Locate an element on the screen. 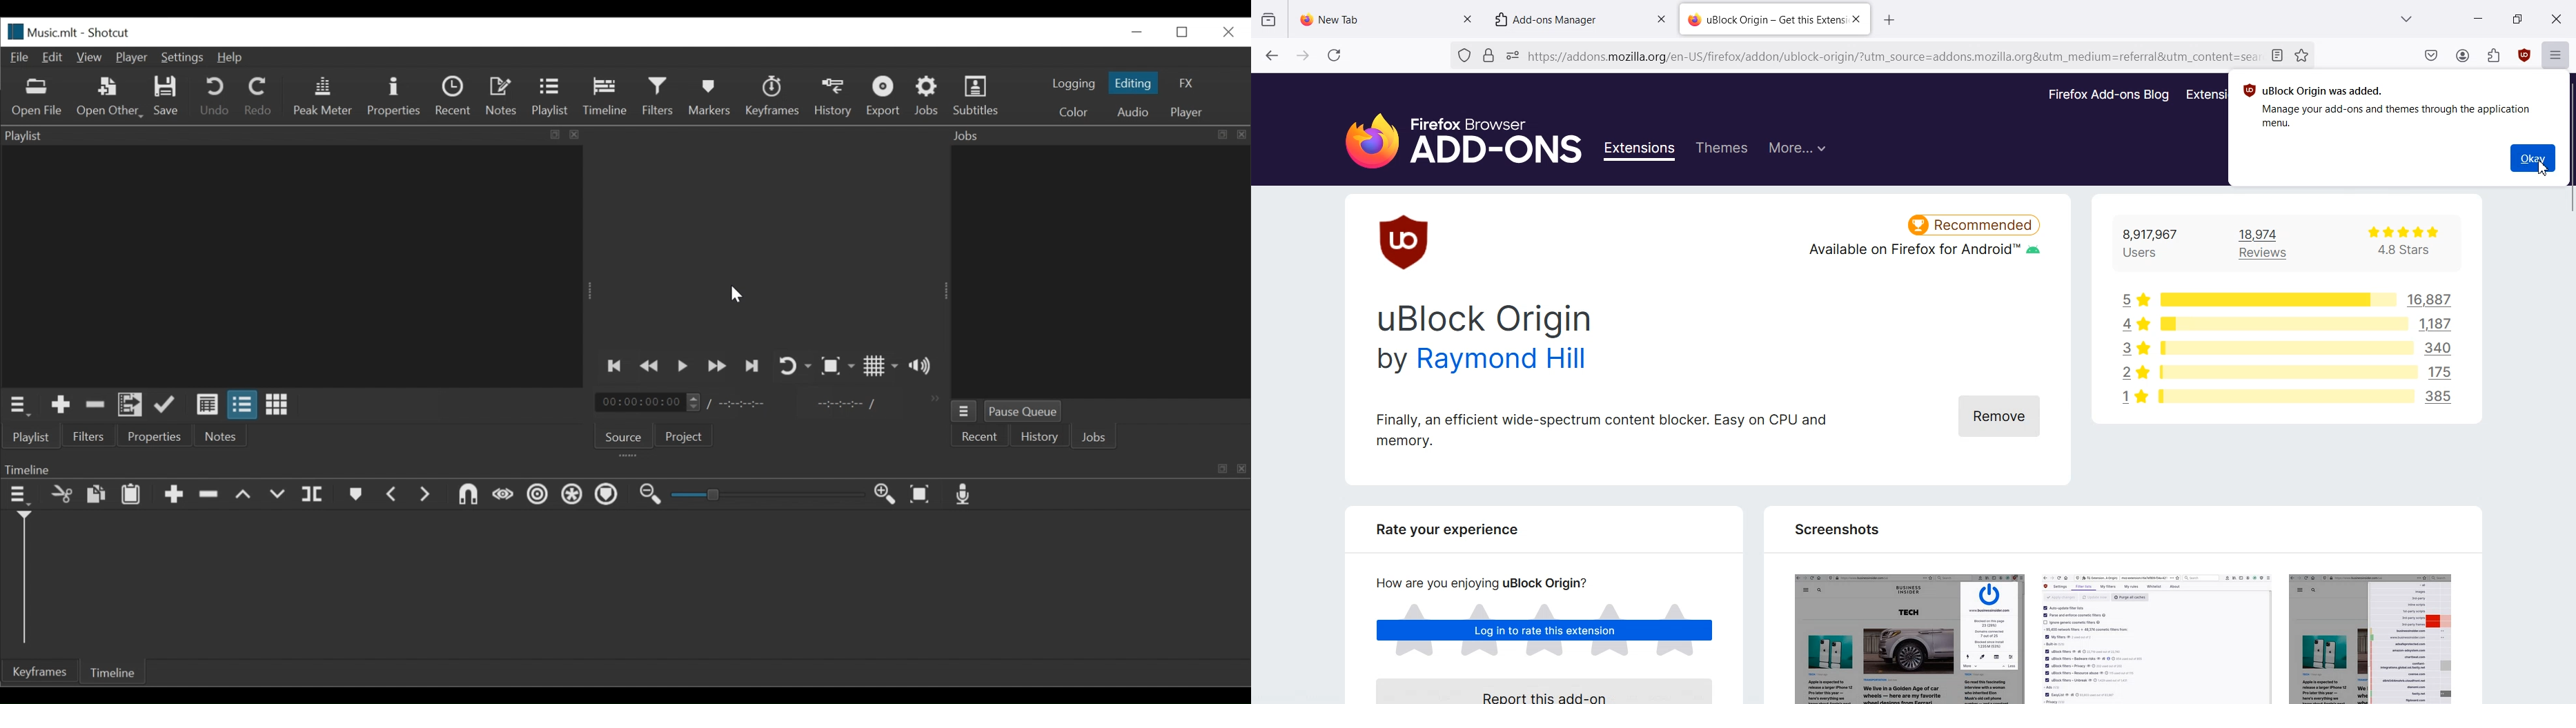 This screenshot has height=728, width=2576. 1 star rating is located at coordinates (2130, 400).